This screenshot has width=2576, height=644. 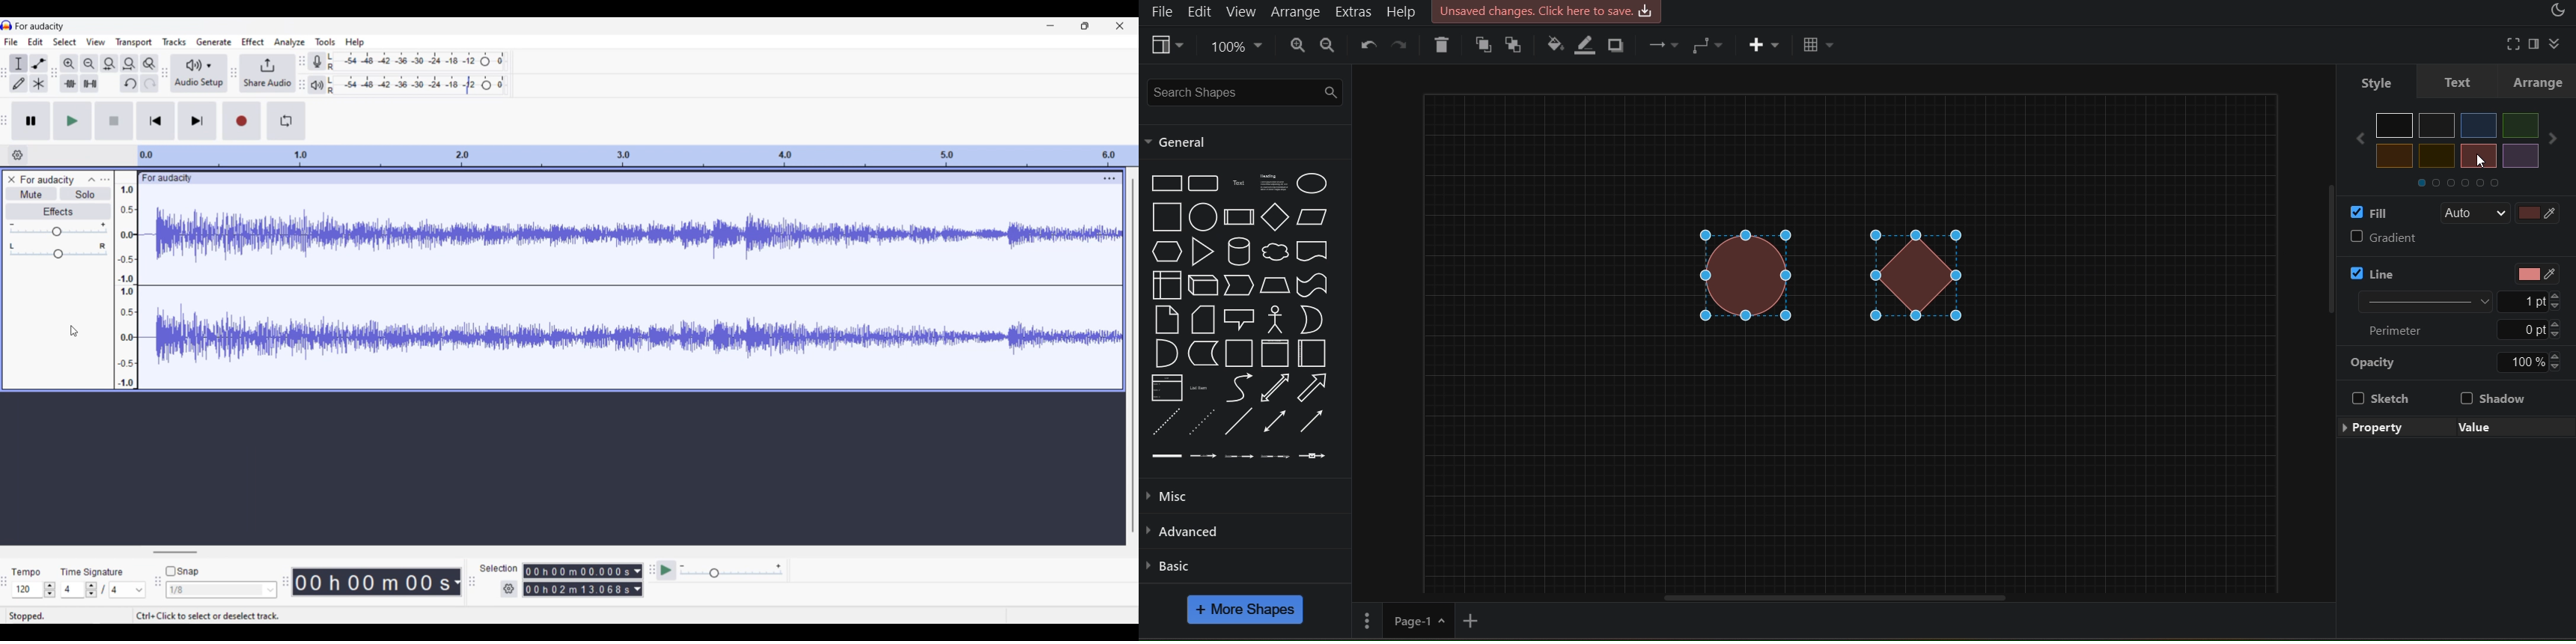 What do you see at coordinates (1167, 419) in the screenshot?
I see `Dashed Line` at bounding box center [1167, 419].